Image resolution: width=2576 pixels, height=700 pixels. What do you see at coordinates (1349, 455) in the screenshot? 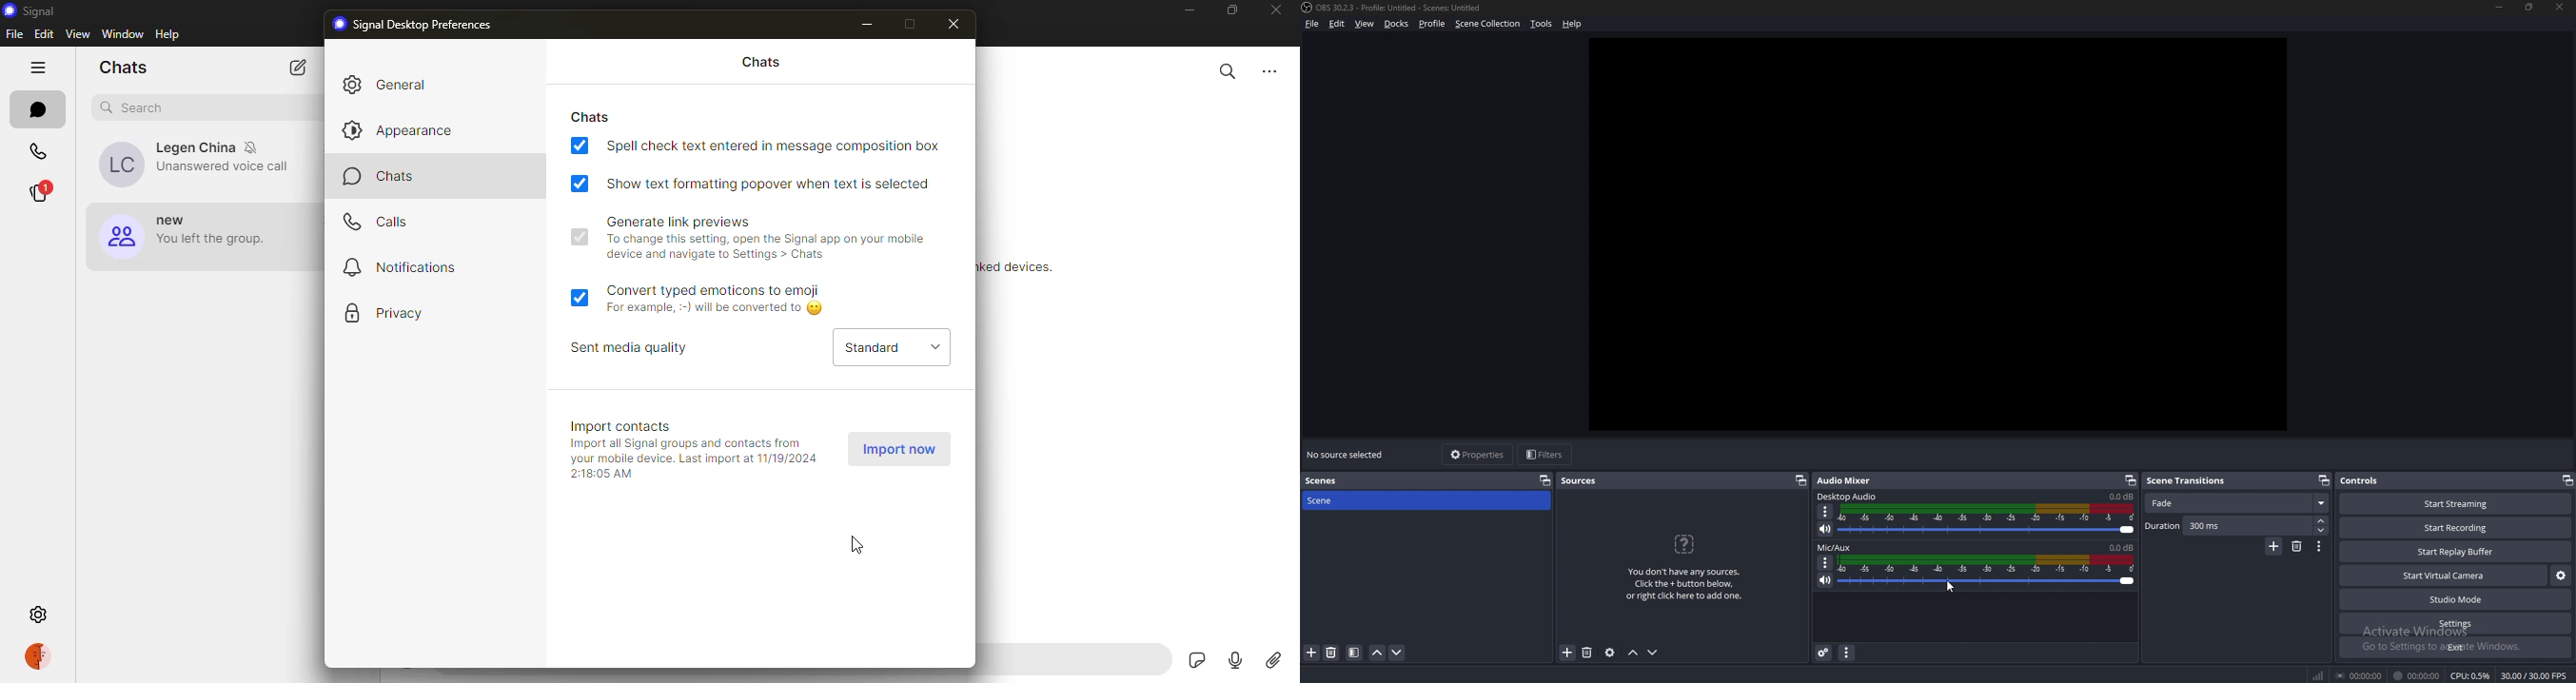
I see `no source selected` at bounding box center [1349, 455].